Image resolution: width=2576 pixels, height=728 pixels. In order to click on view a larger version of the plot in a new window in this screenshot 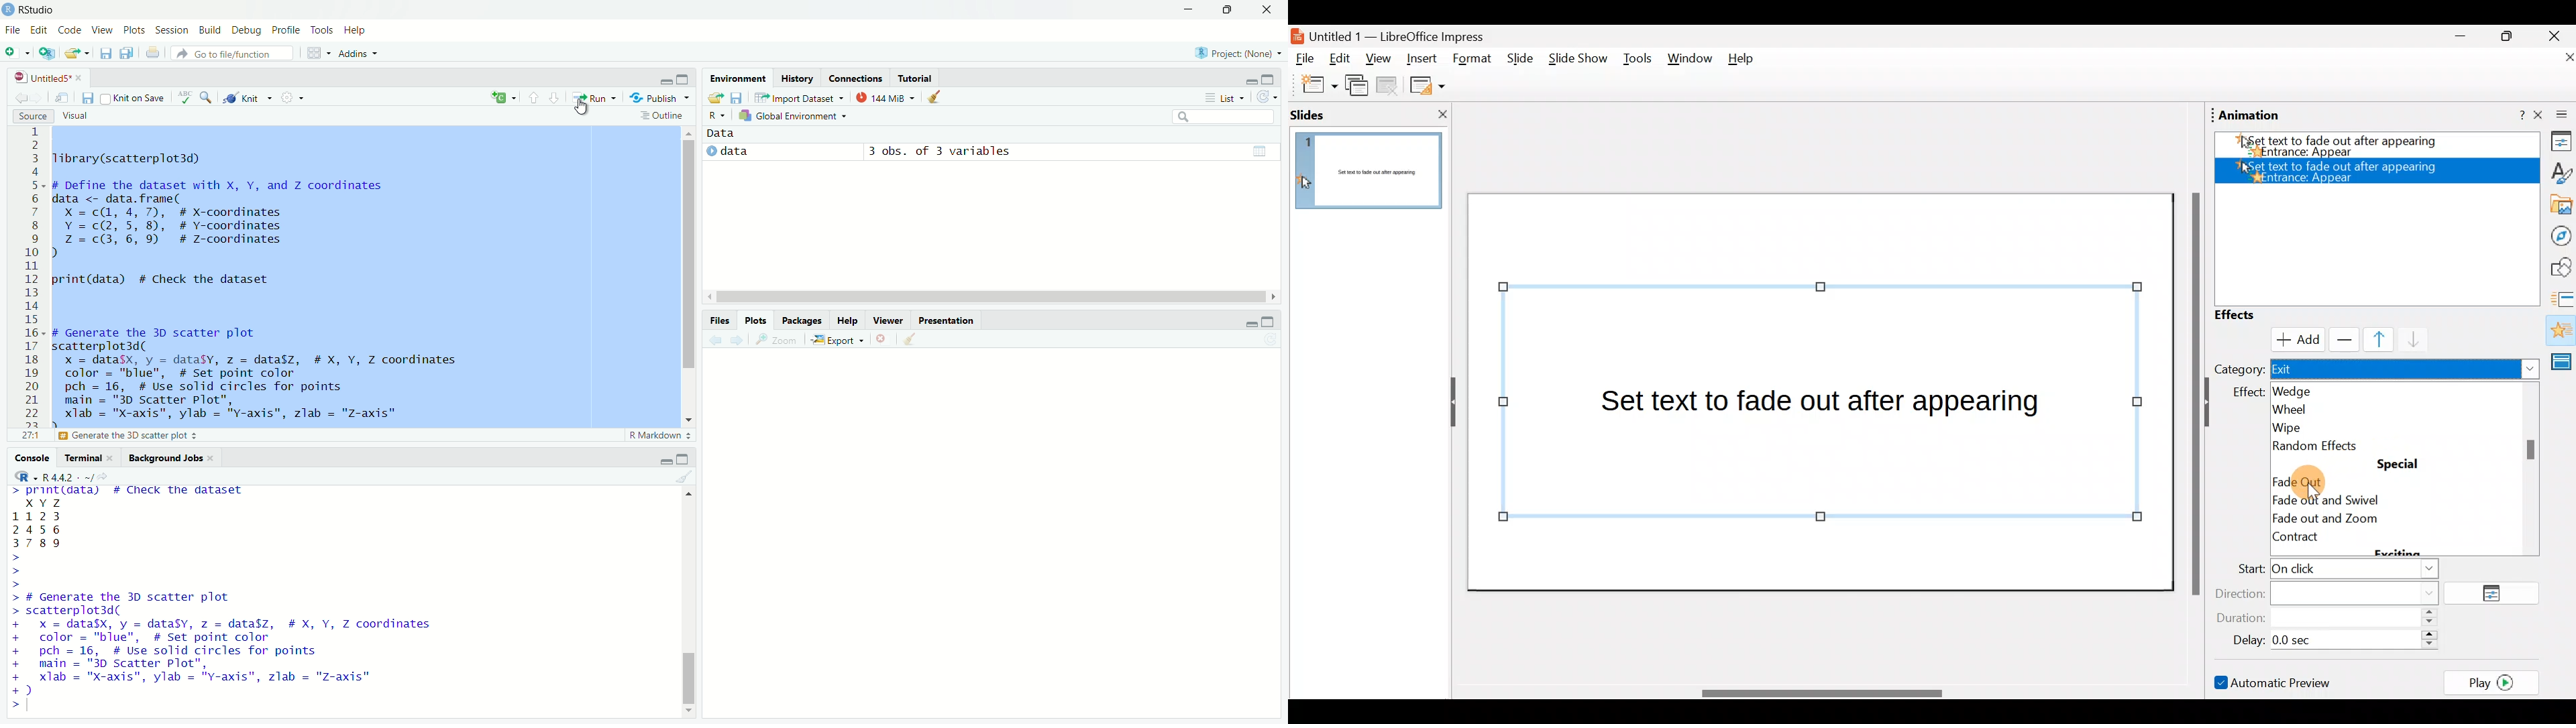, I will do `click(778, 341)`.